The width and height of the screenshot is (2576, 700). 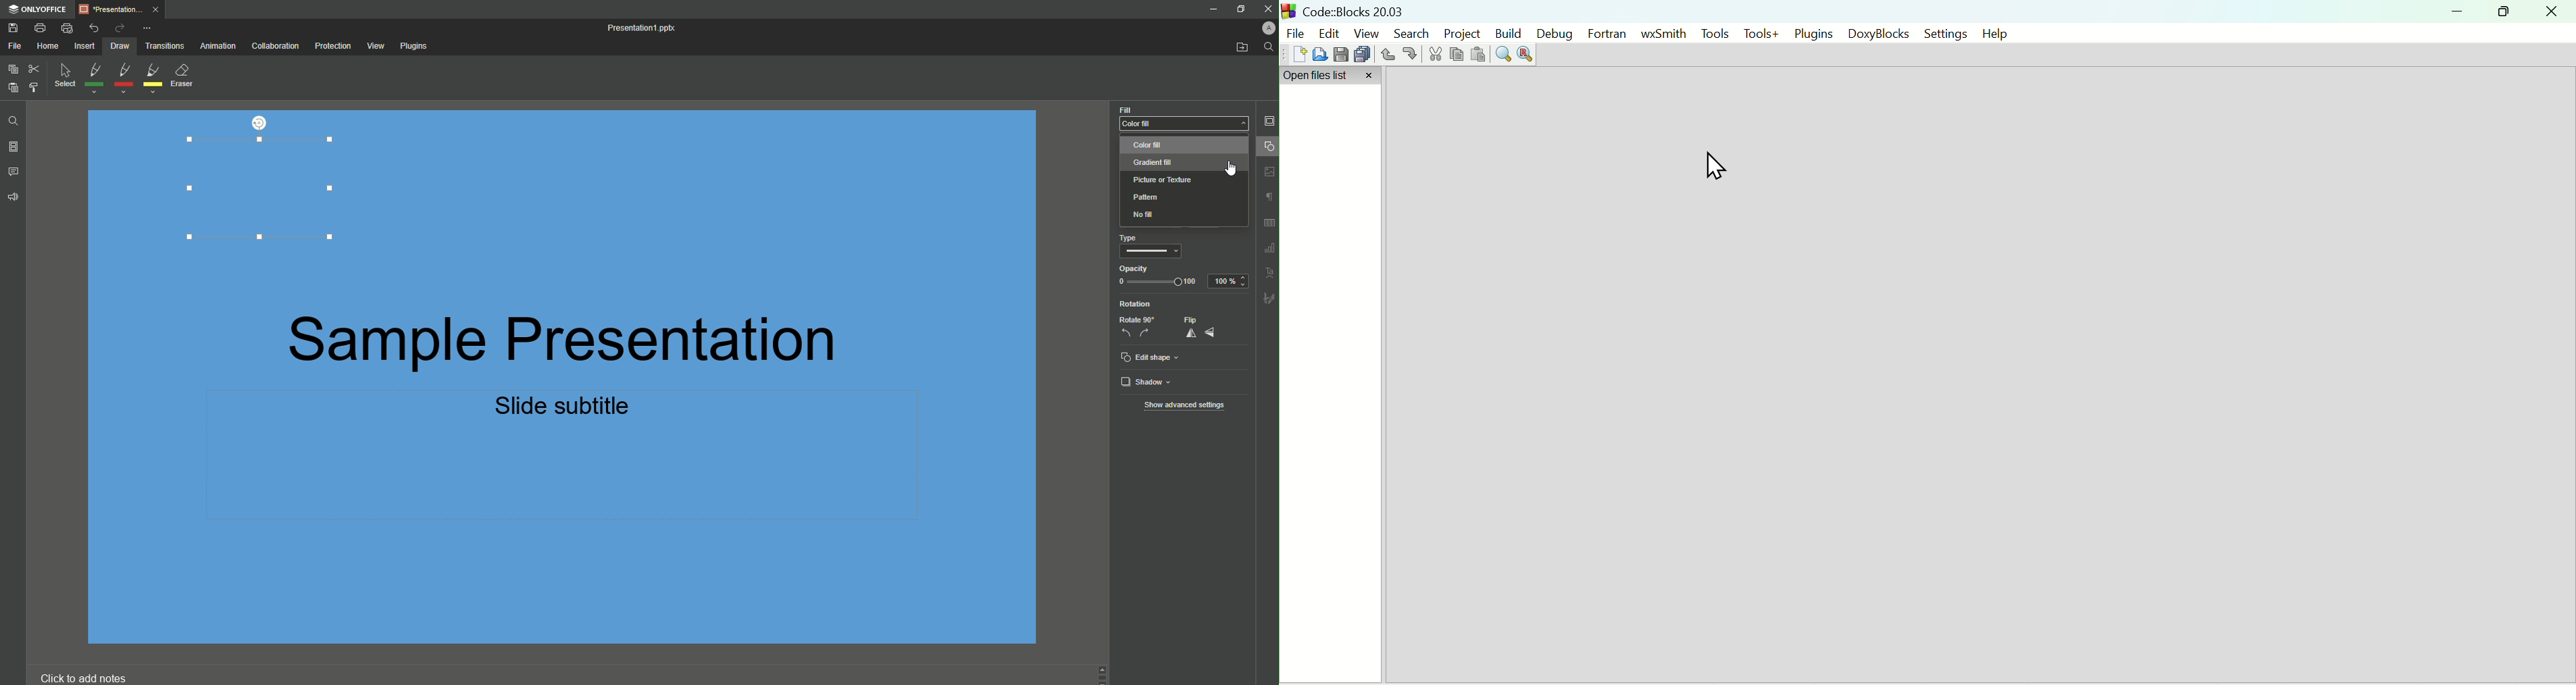 I want to click on Undo, so click(x=1388, y=54).